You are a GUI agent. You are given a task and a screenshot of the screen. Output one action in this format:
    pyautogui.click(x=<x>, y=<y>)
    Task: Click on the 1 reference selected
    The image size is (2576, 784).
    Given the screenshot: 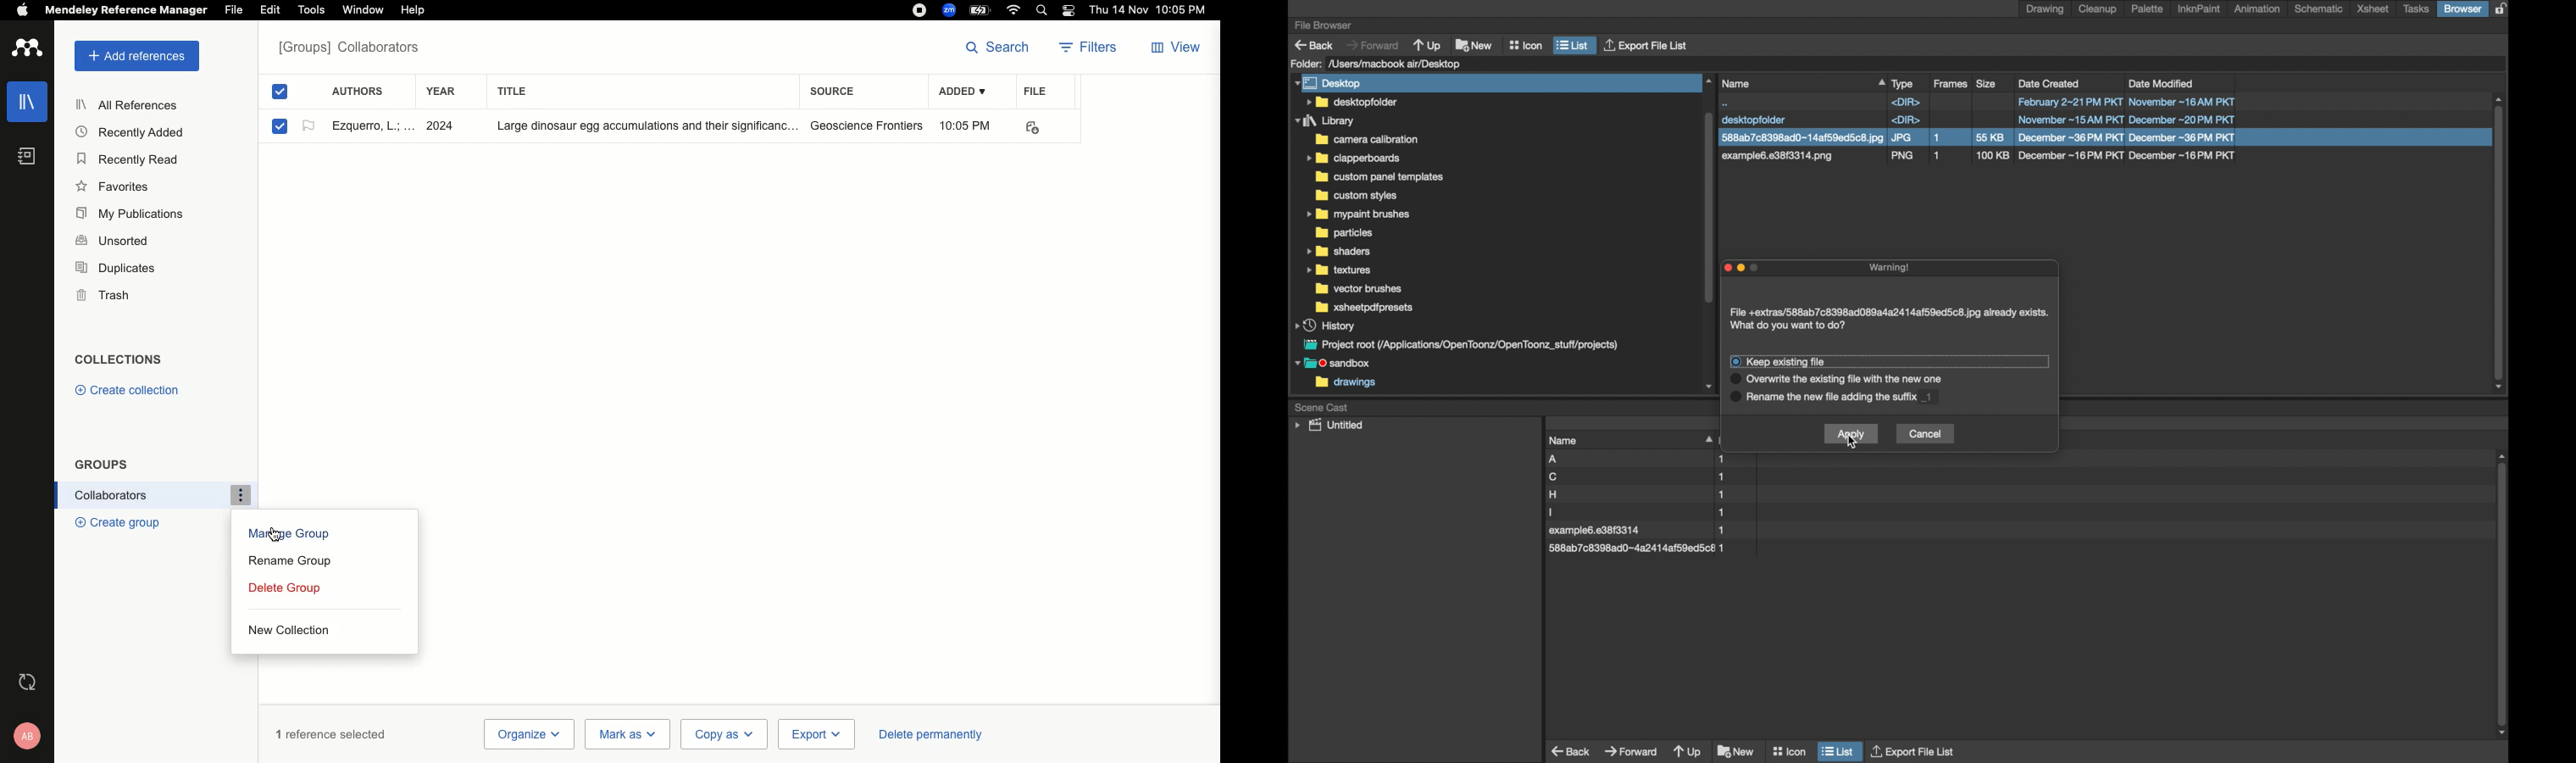 What is the action you would take?
    pyautogui.click(x=332, y=733)
    